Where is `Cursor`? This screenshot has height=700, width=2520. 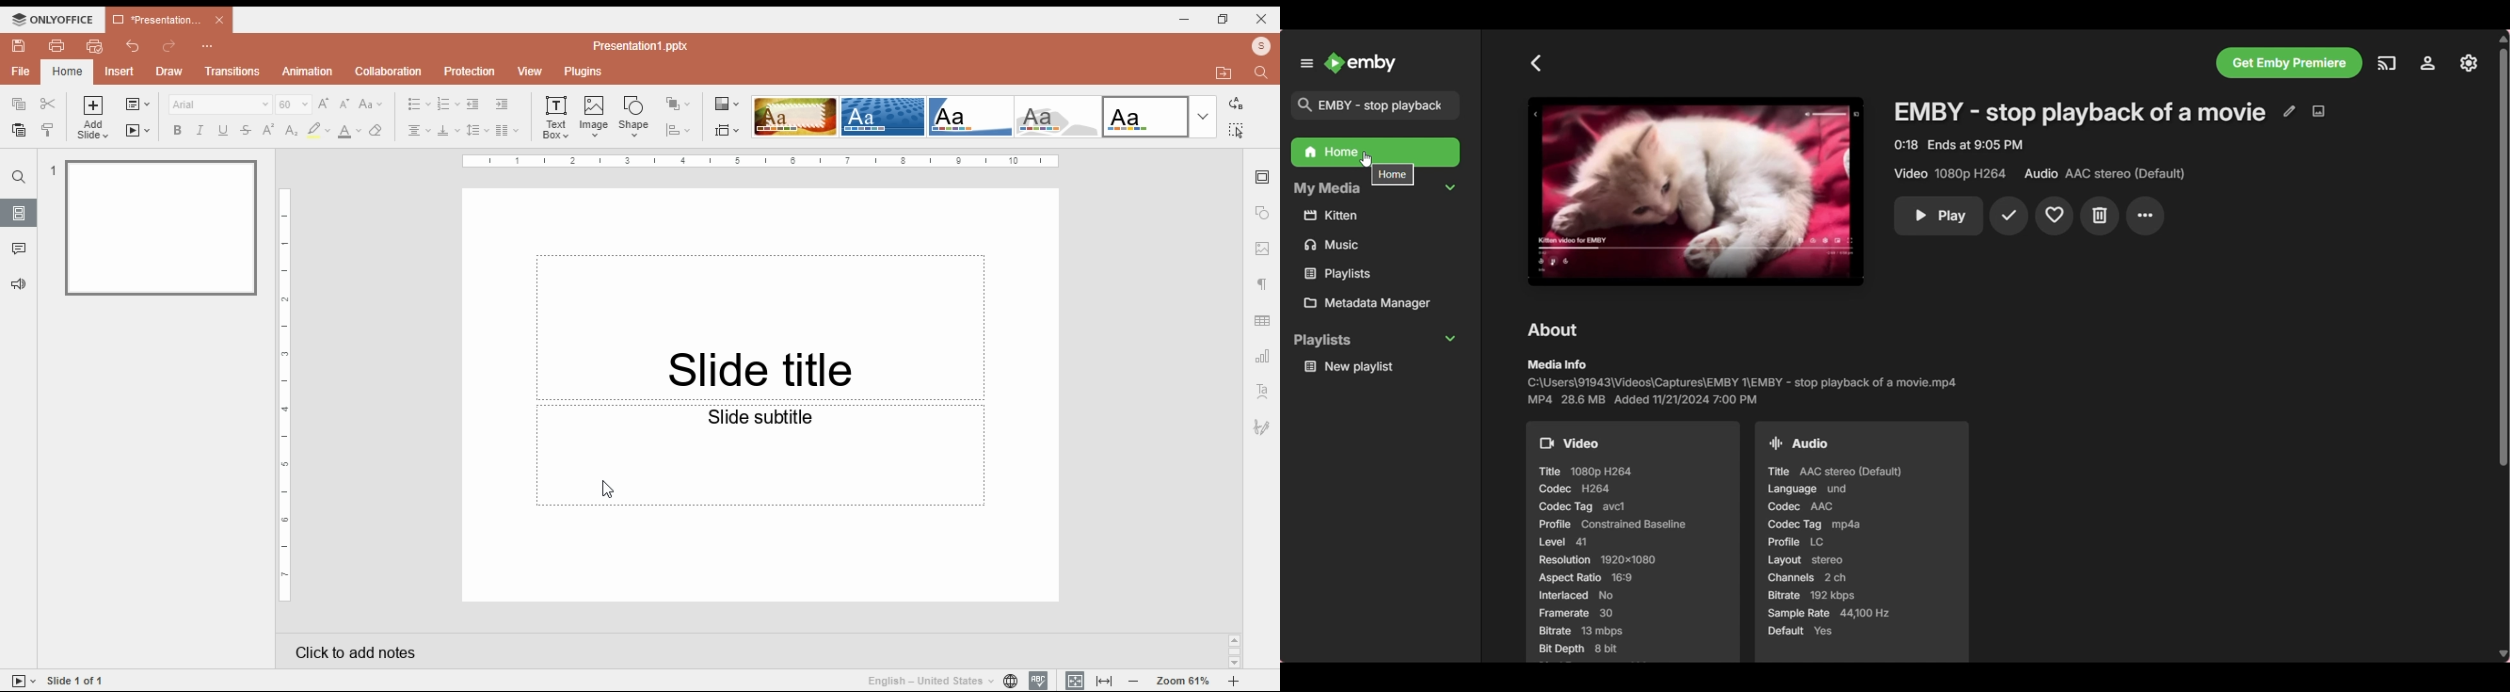 Cursor is located at coordinates (602, 490).